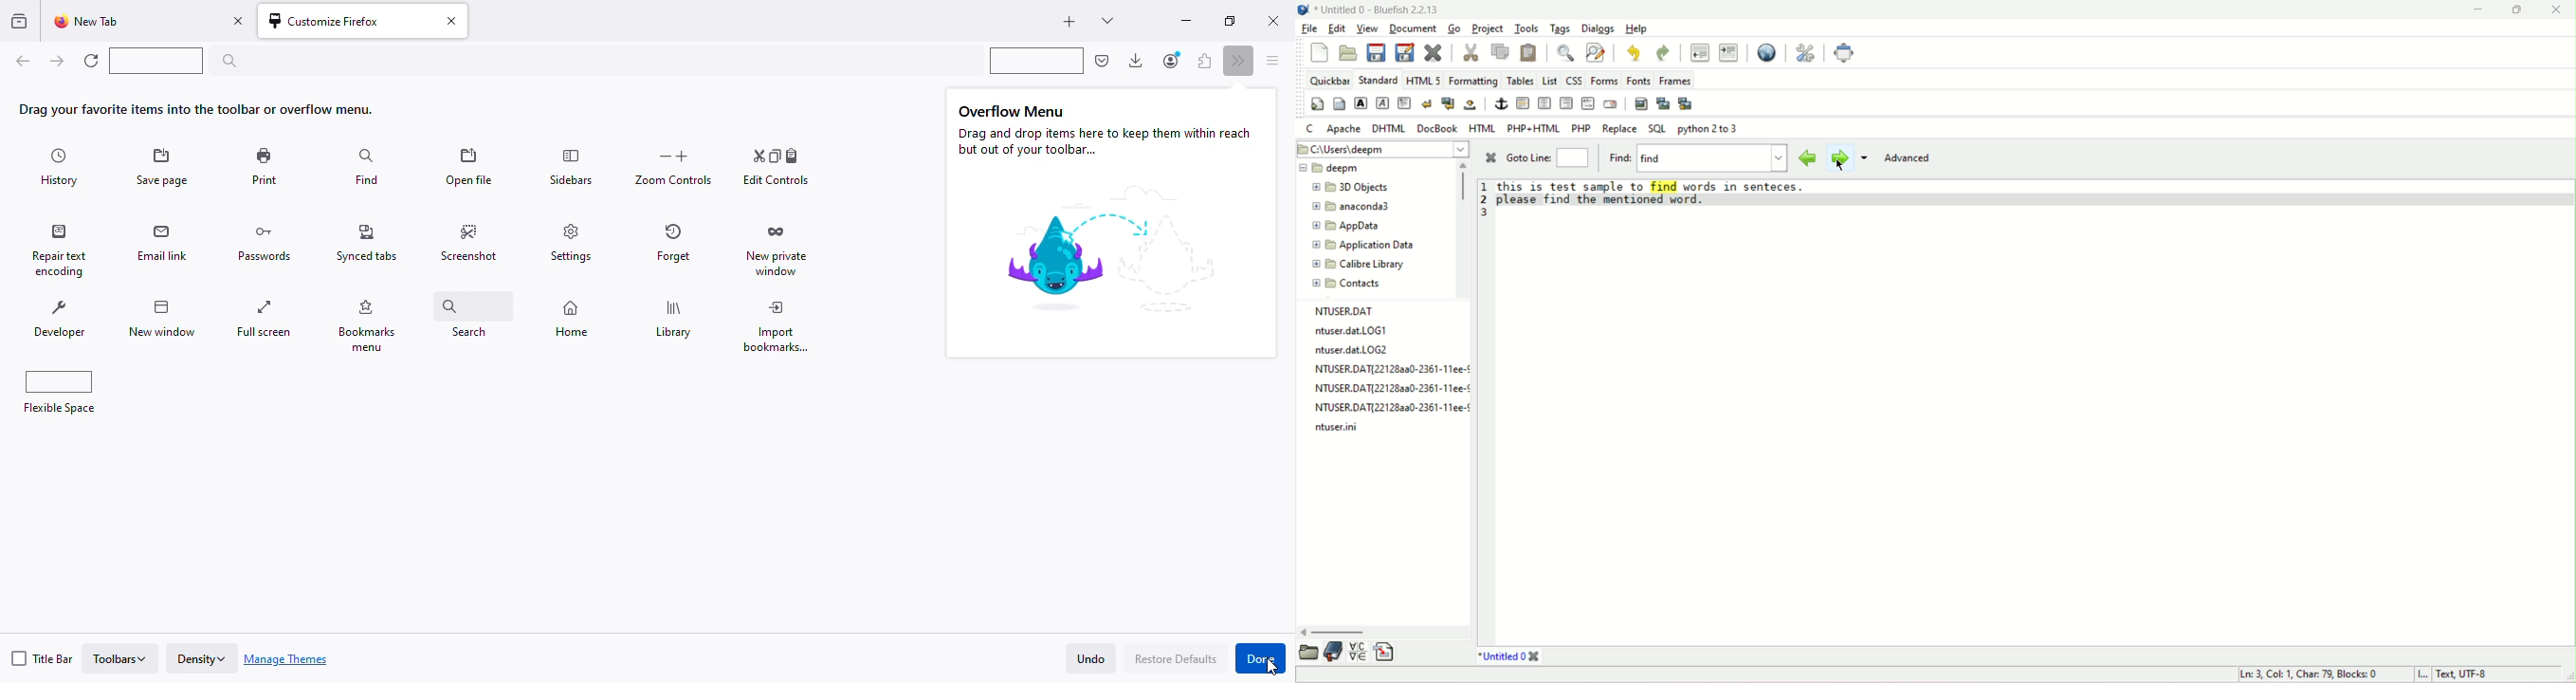 The image size is (2576, 700). What do you see at coordinates (1588, 104) in the screenshot?
I see `HTML comment` at bounding box center [1588, 104].